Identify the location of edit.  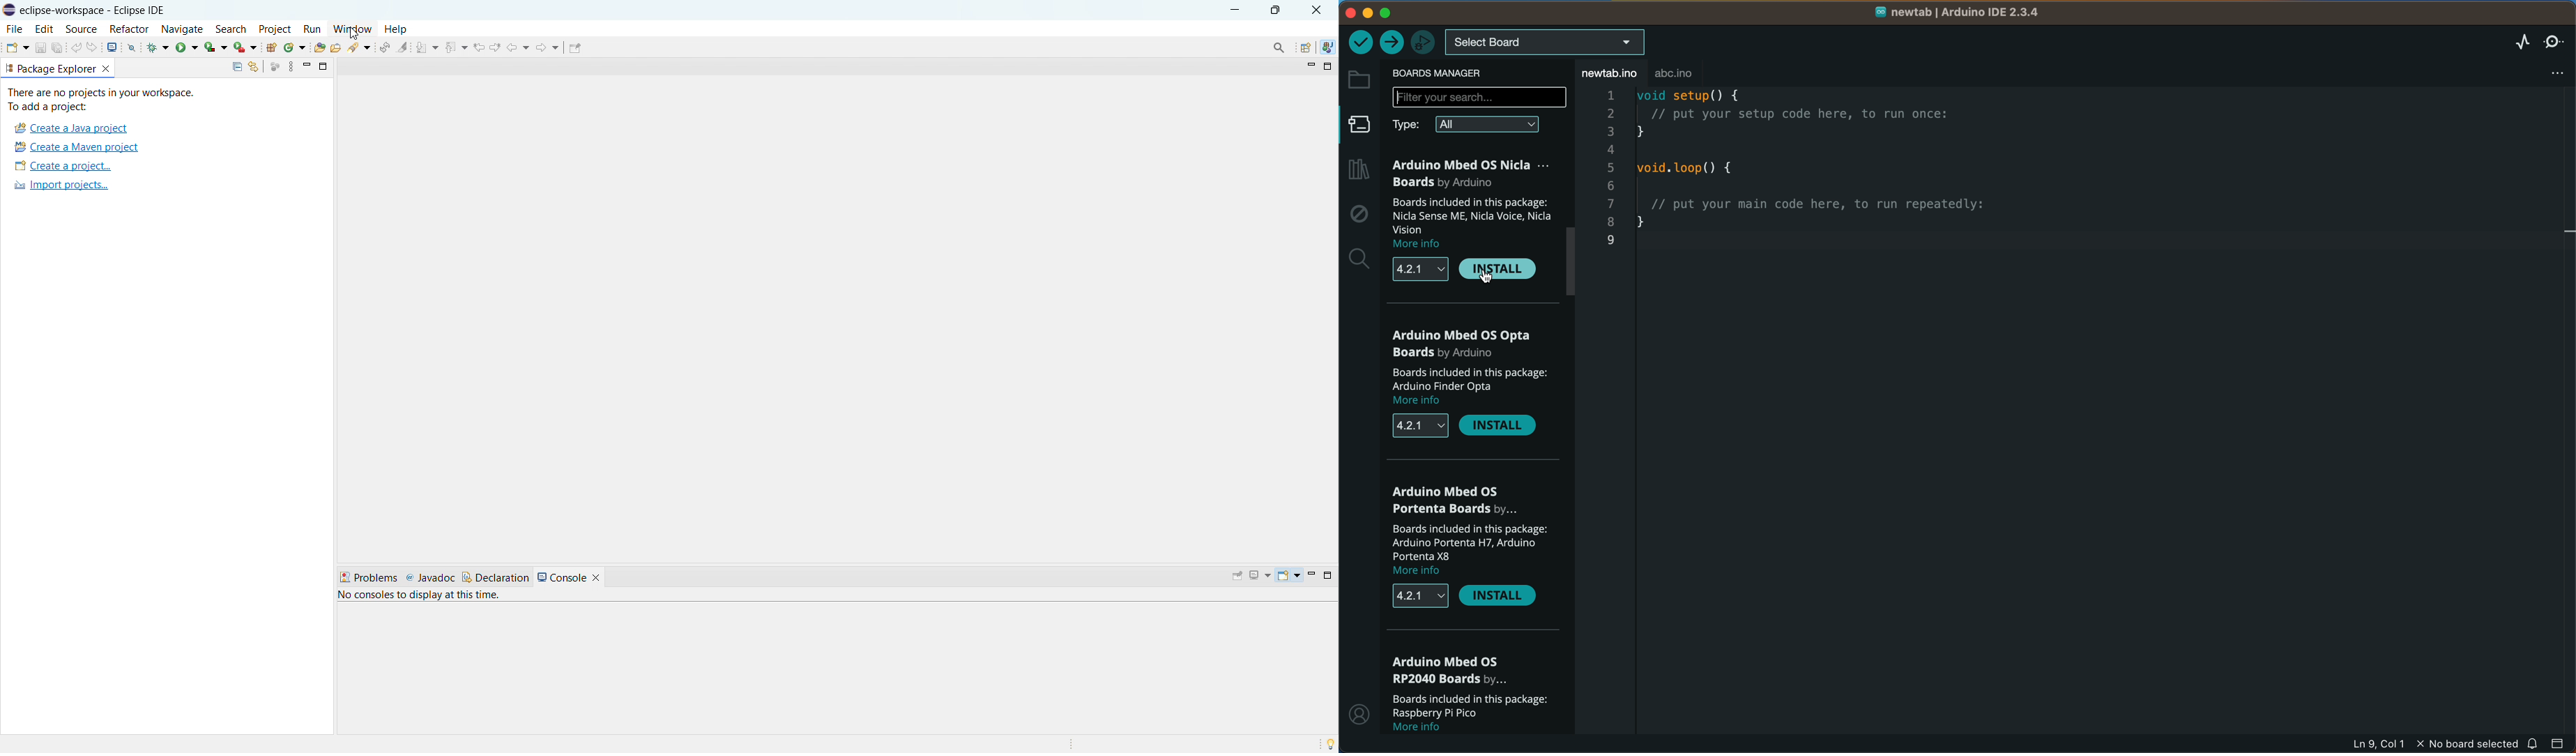
(45, 29).